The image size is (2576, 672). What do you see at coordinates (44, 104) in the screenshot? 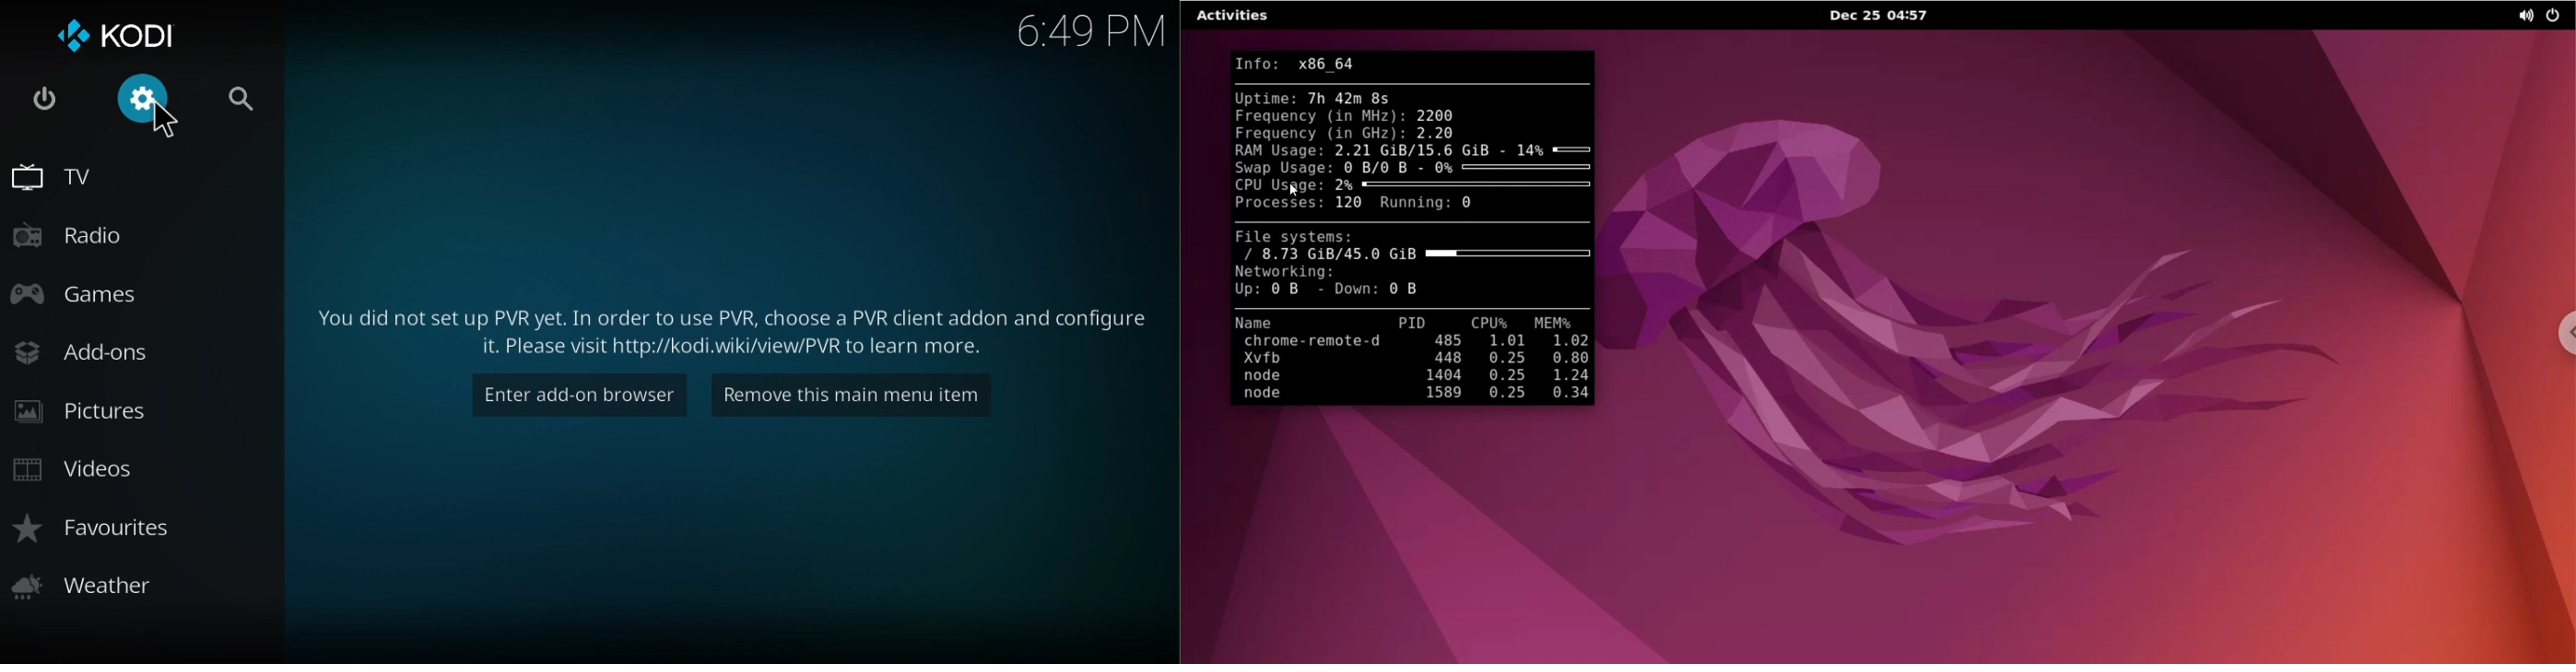
I see `Exit` at bounding box center [44, 104].